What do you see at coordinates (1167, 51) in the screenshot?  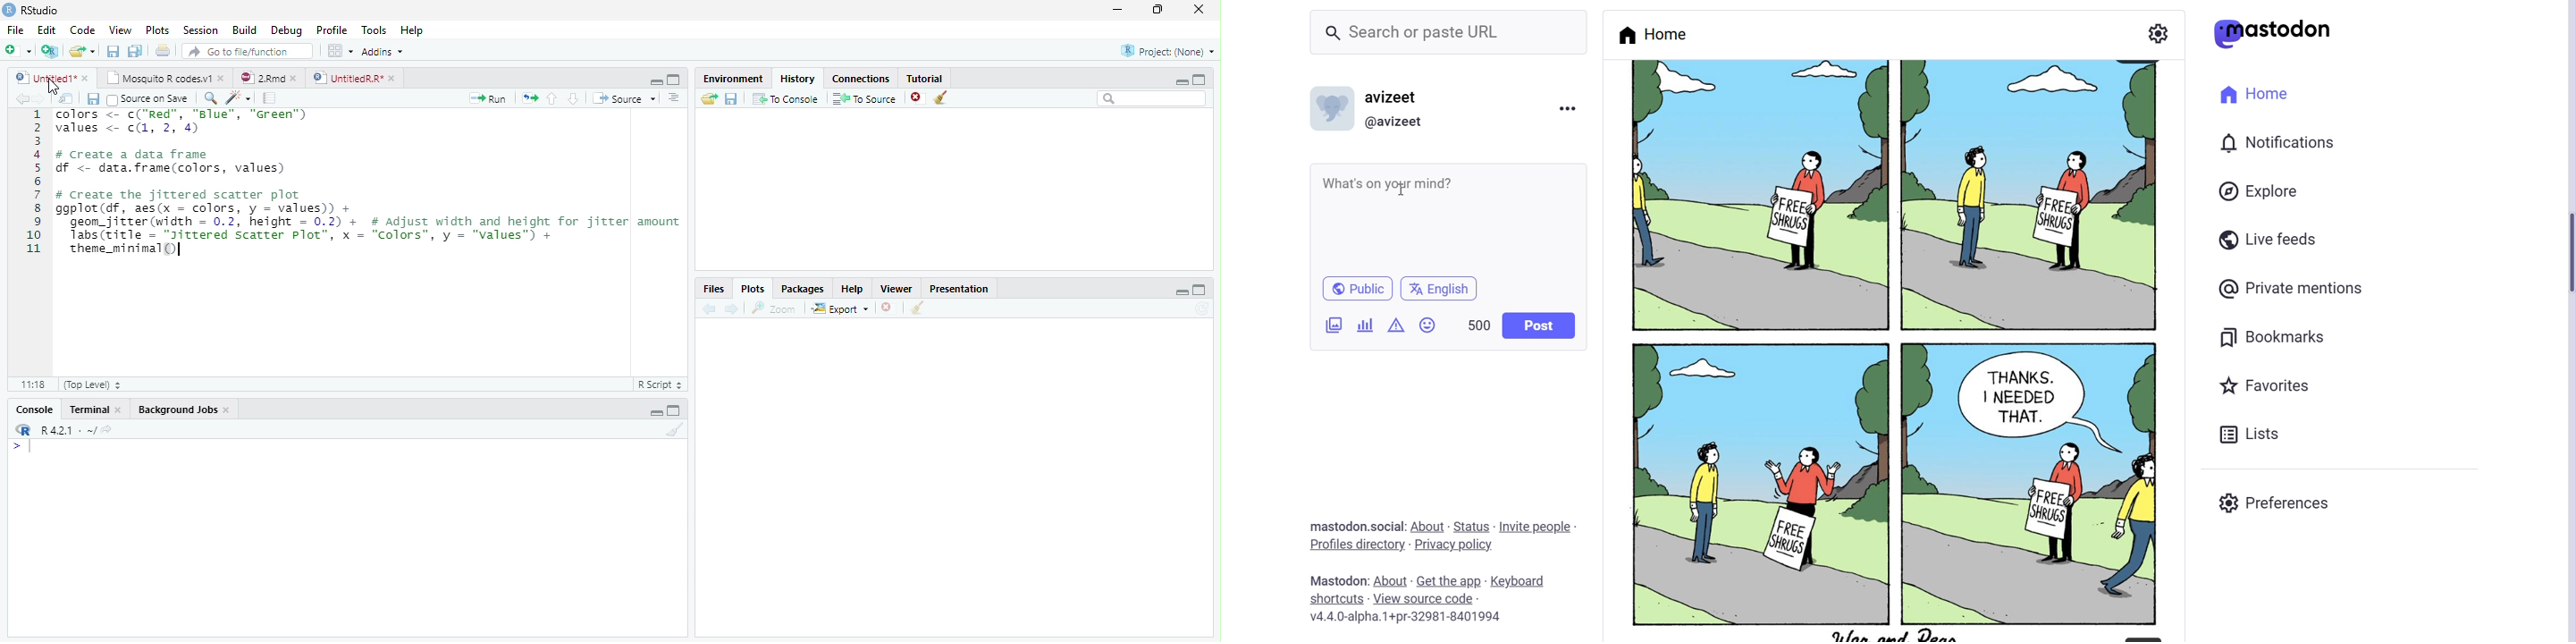 I see `Project: (None)` at bounding box center [1167, 51].